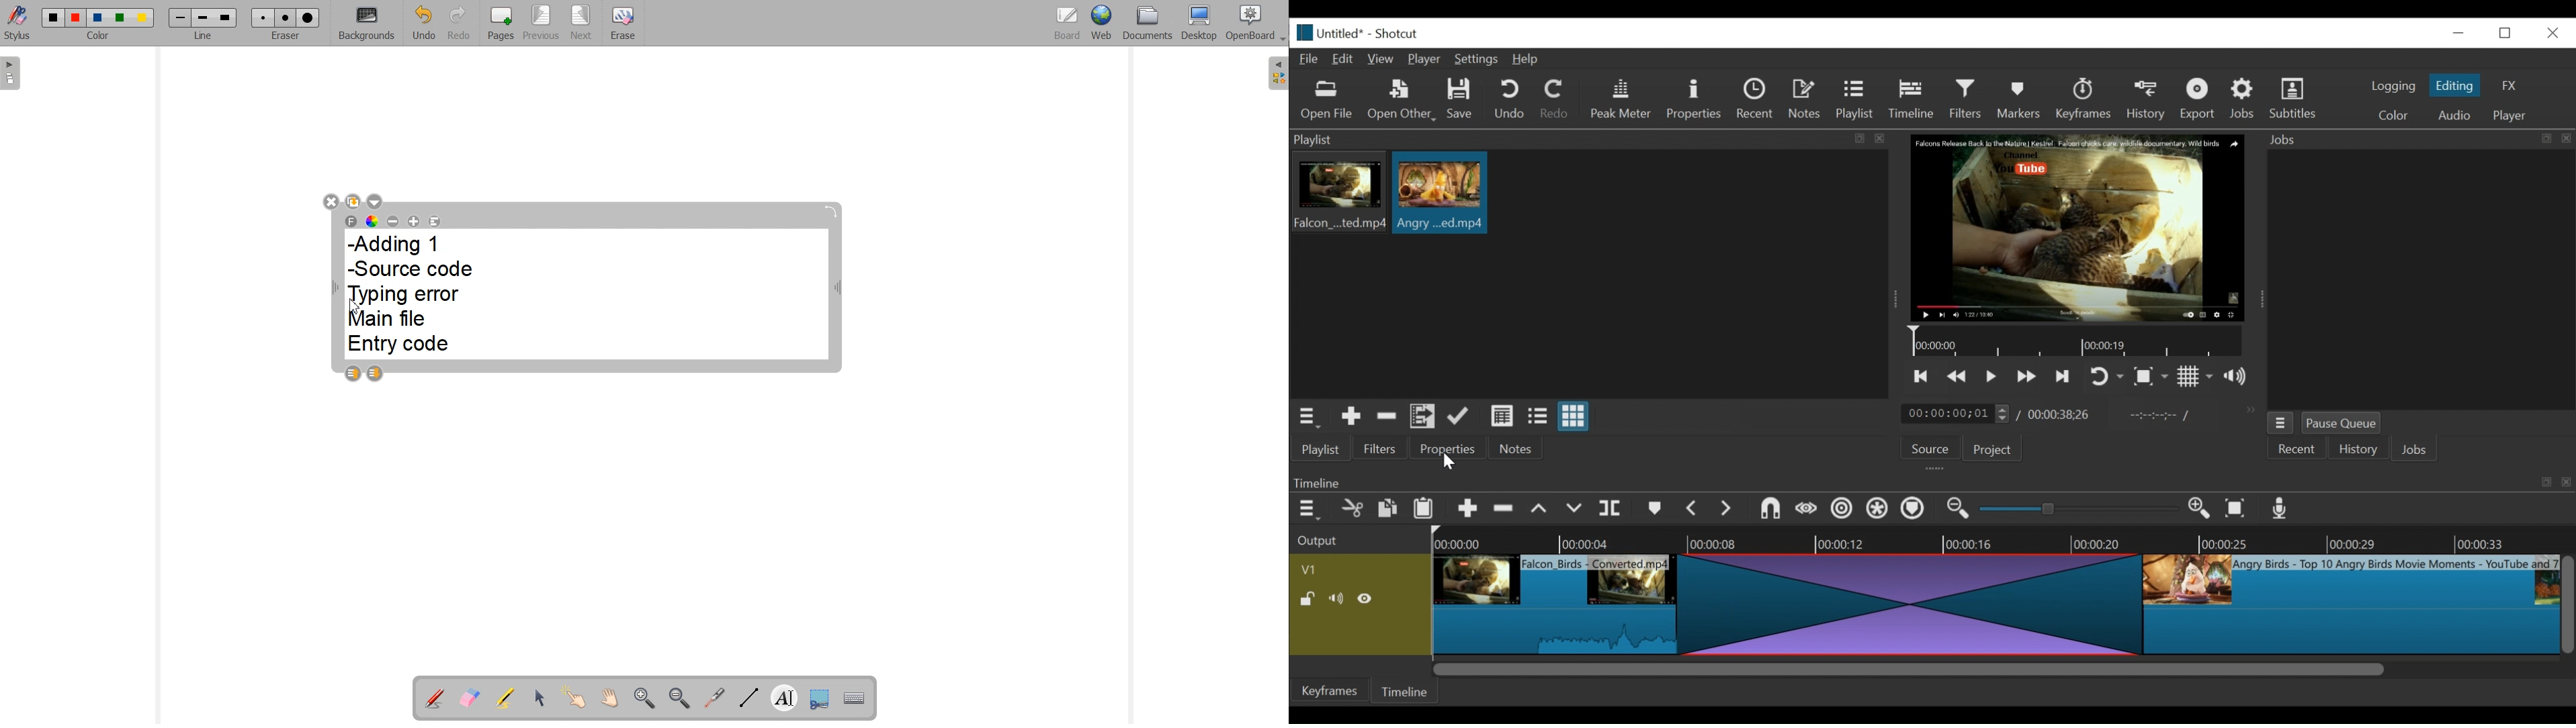 This screenshot has height=728, width=2576. I want to click on minimize, so click(2458, 32).